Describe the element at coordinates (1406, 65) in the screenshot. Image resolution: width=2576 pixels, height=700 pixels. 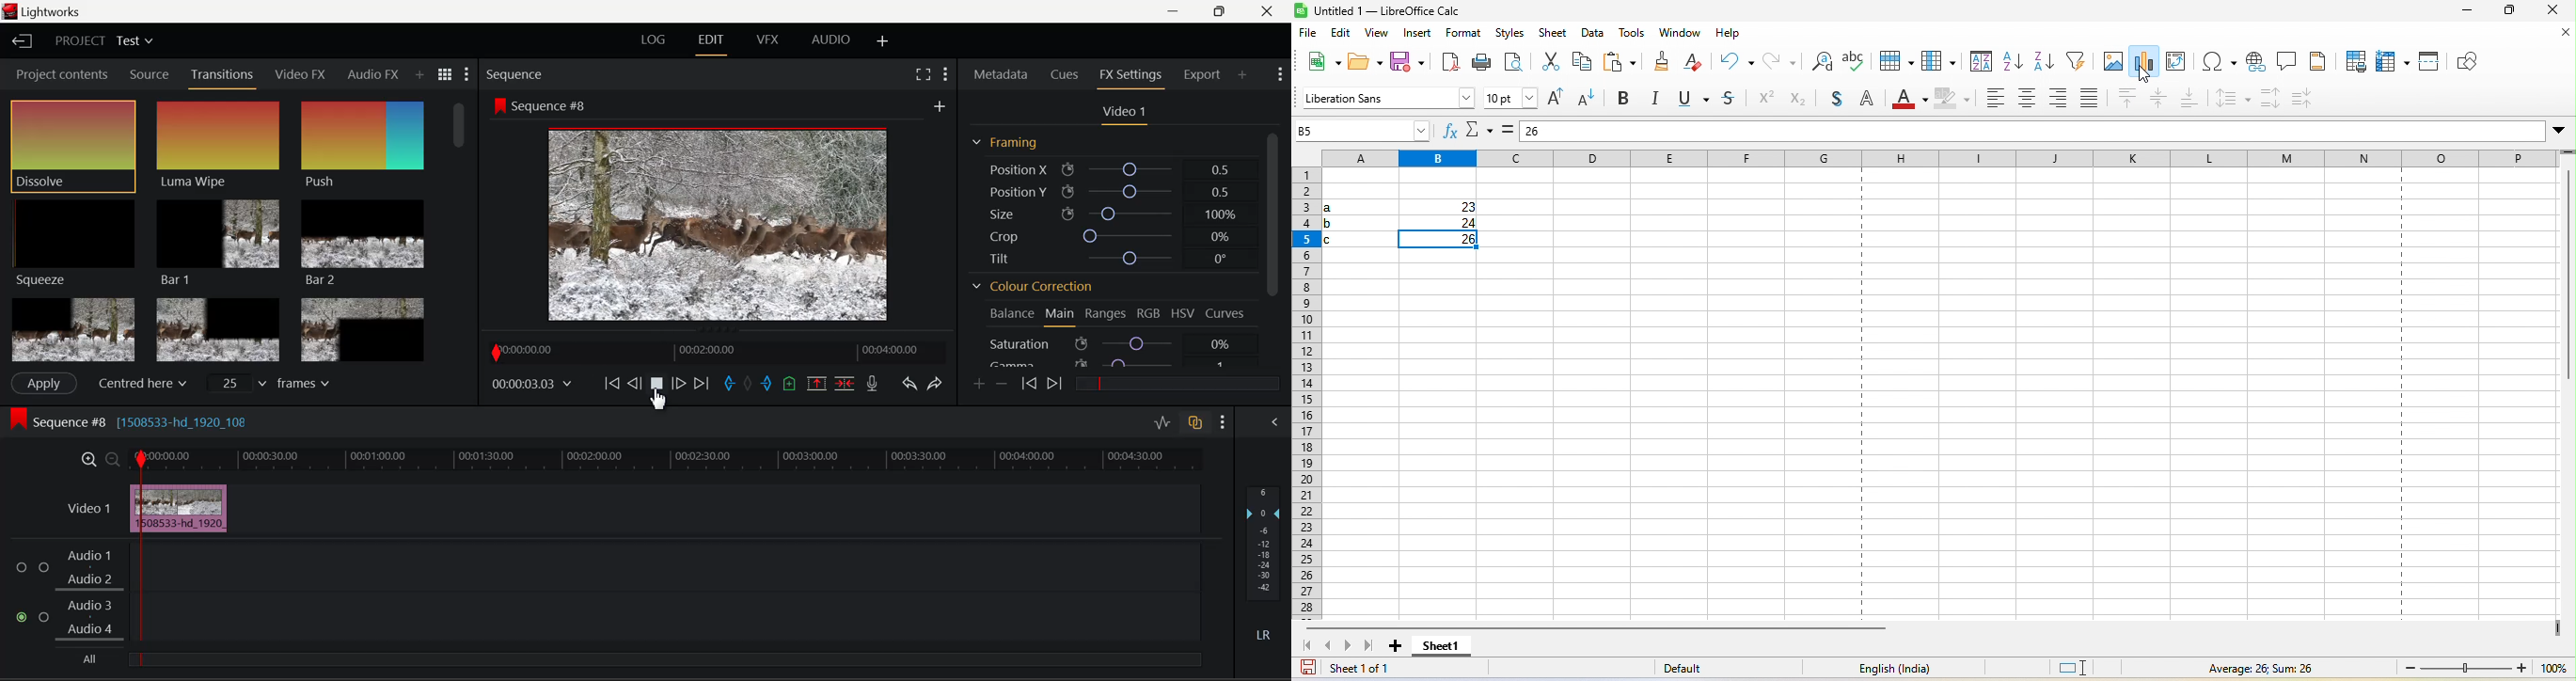
I see `save` at that location.